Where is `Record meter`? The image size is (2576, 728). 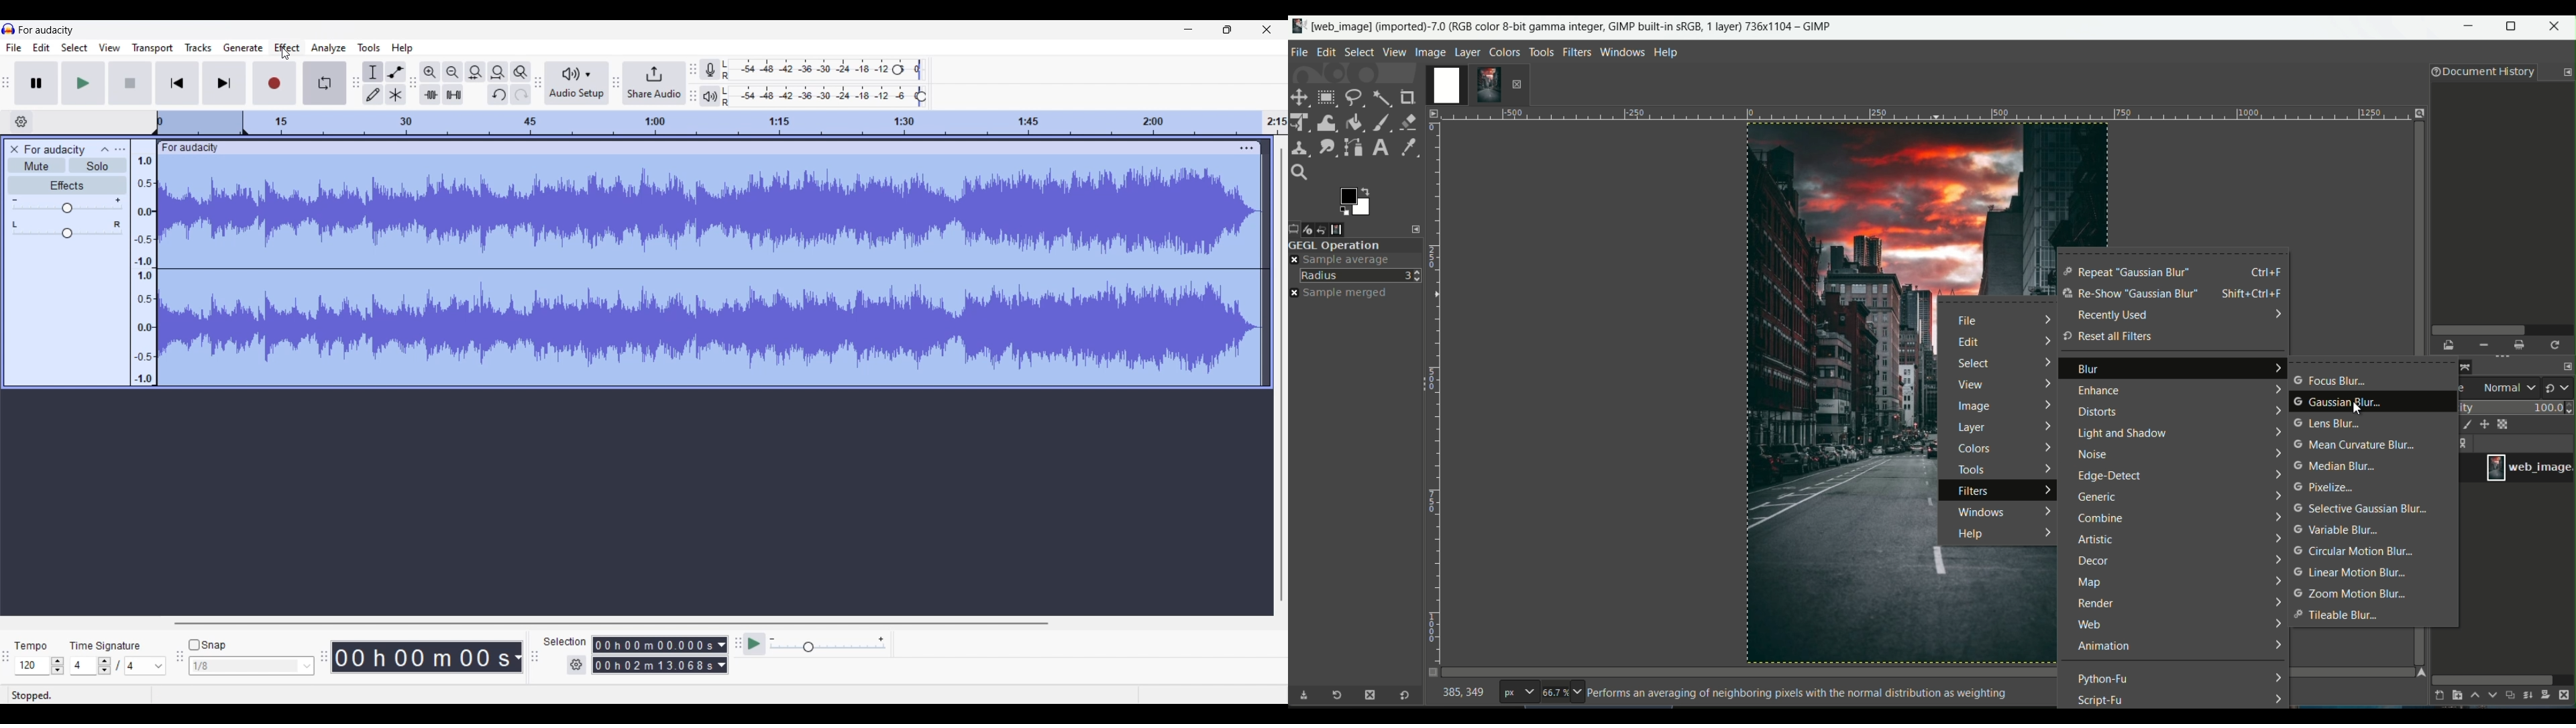
Record meter is located at coordinates (710, 69).